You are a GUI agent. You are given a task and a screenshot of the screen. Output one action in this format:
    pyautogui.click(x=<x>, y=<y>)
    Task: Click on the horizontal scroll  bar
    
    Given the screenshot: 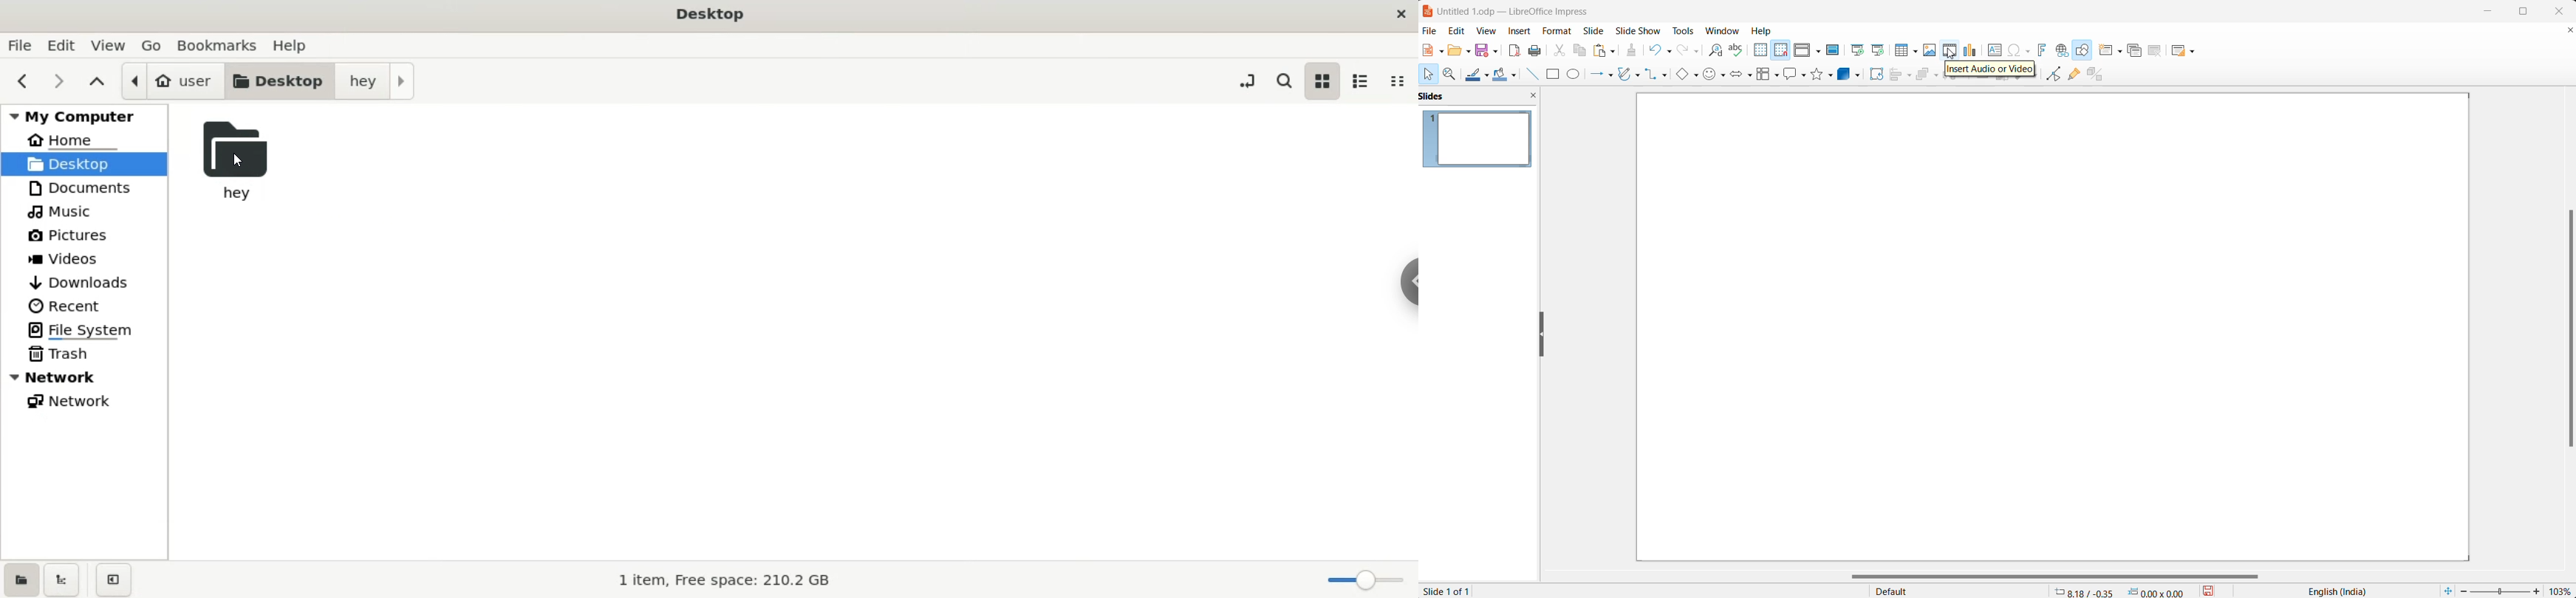 What is the action you would take?
    pyautogui.click(x=2056, y=577)
    